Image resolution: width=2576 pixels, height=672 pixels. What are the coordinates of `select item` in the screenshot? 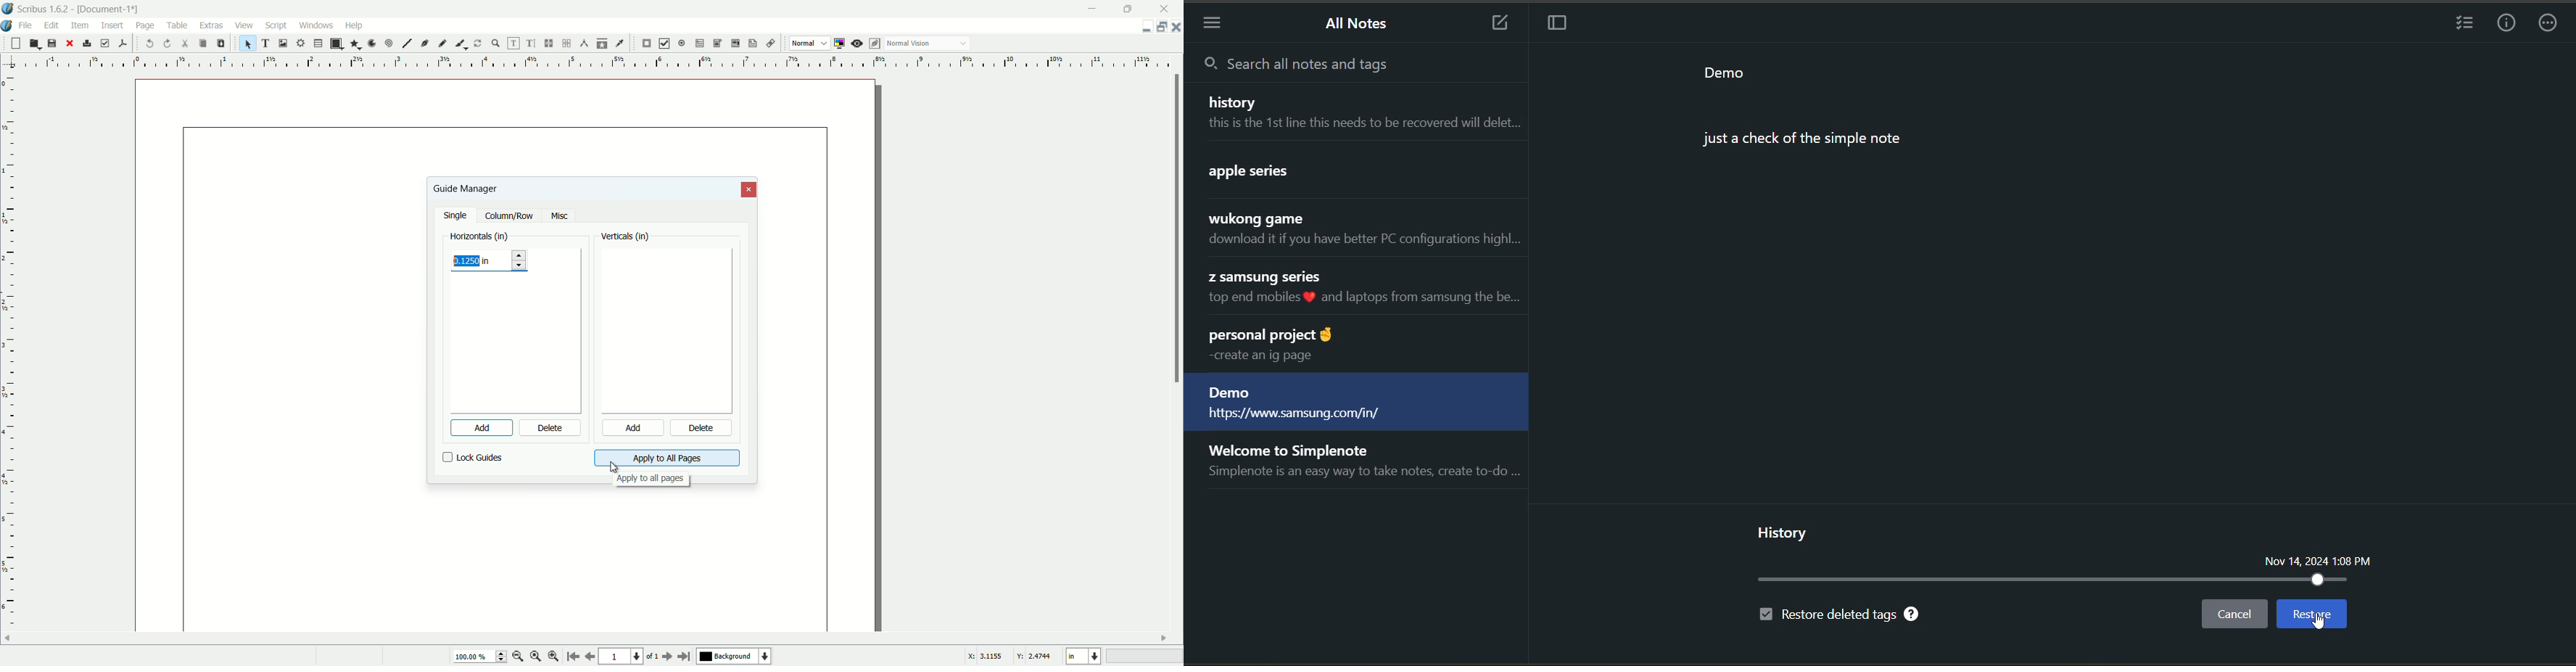 It's located at (248, 43).